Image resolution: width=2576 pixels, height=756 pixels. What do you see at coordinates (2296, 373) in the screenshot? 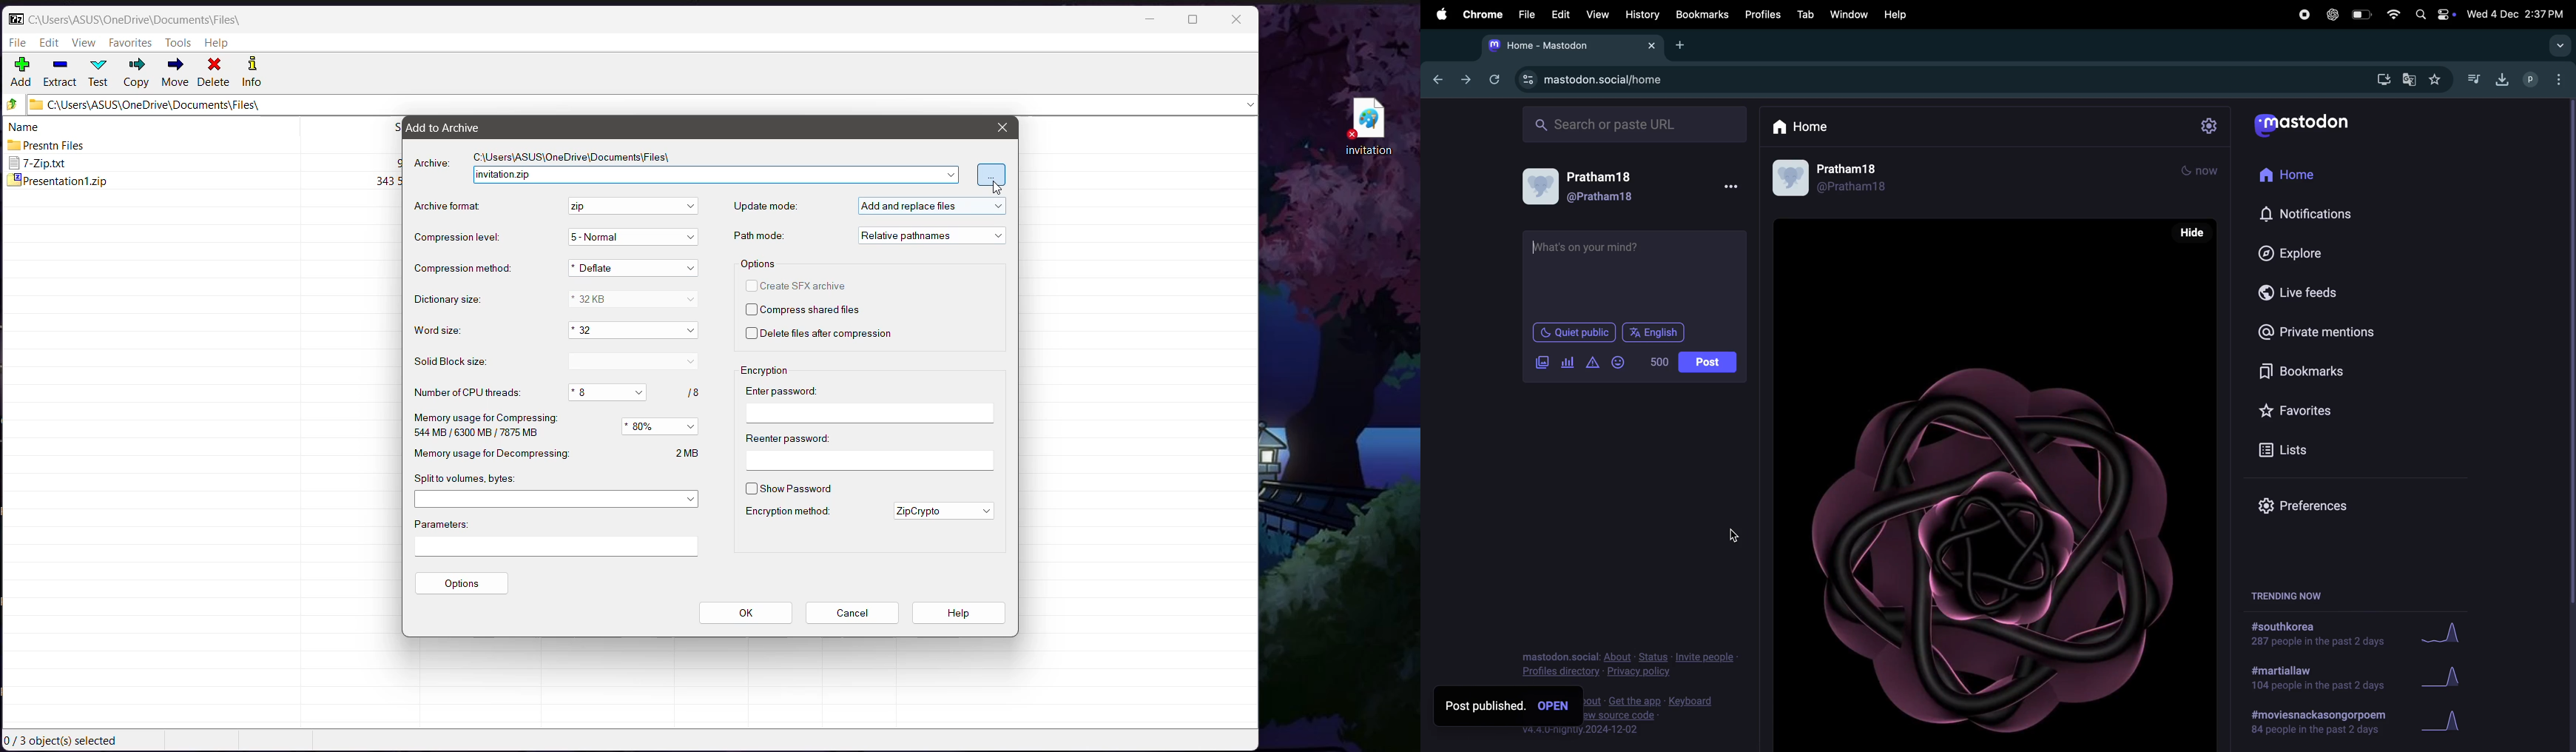
I see `Book marks` at bounding box center [2296, 373].